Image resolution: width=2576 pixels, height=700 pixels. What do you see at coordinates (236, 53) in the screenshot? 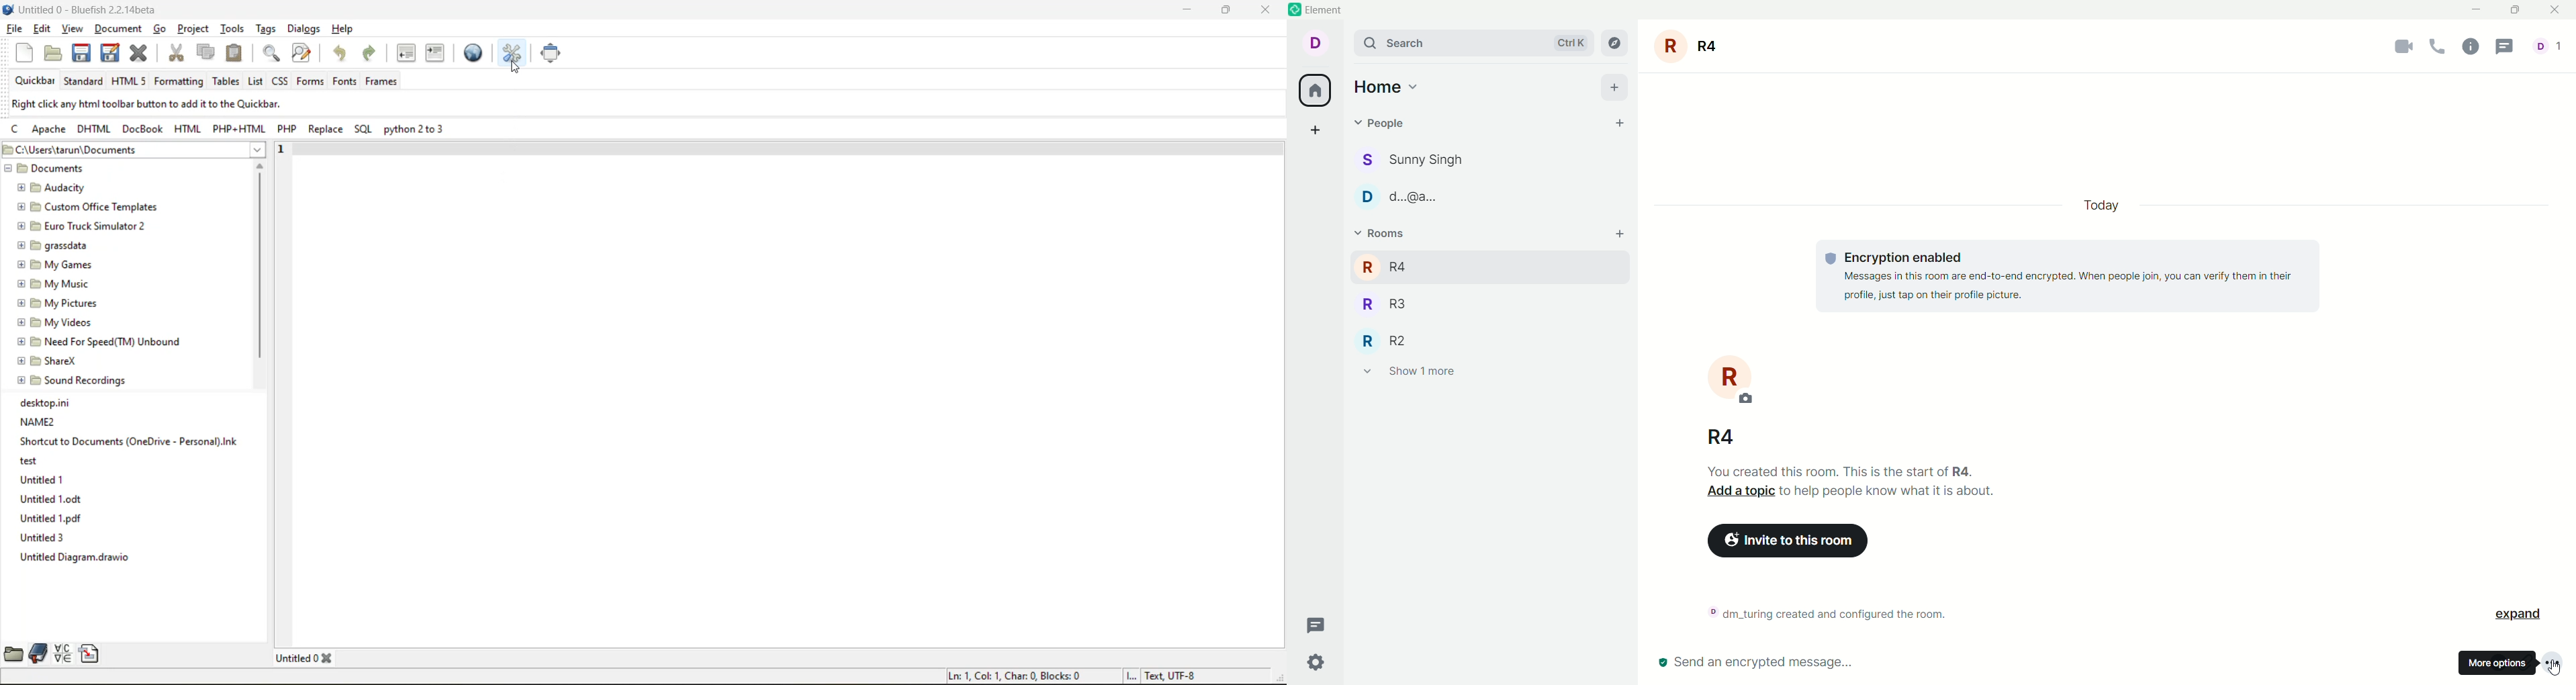
I see `paste` at bounding box center [236, 53].